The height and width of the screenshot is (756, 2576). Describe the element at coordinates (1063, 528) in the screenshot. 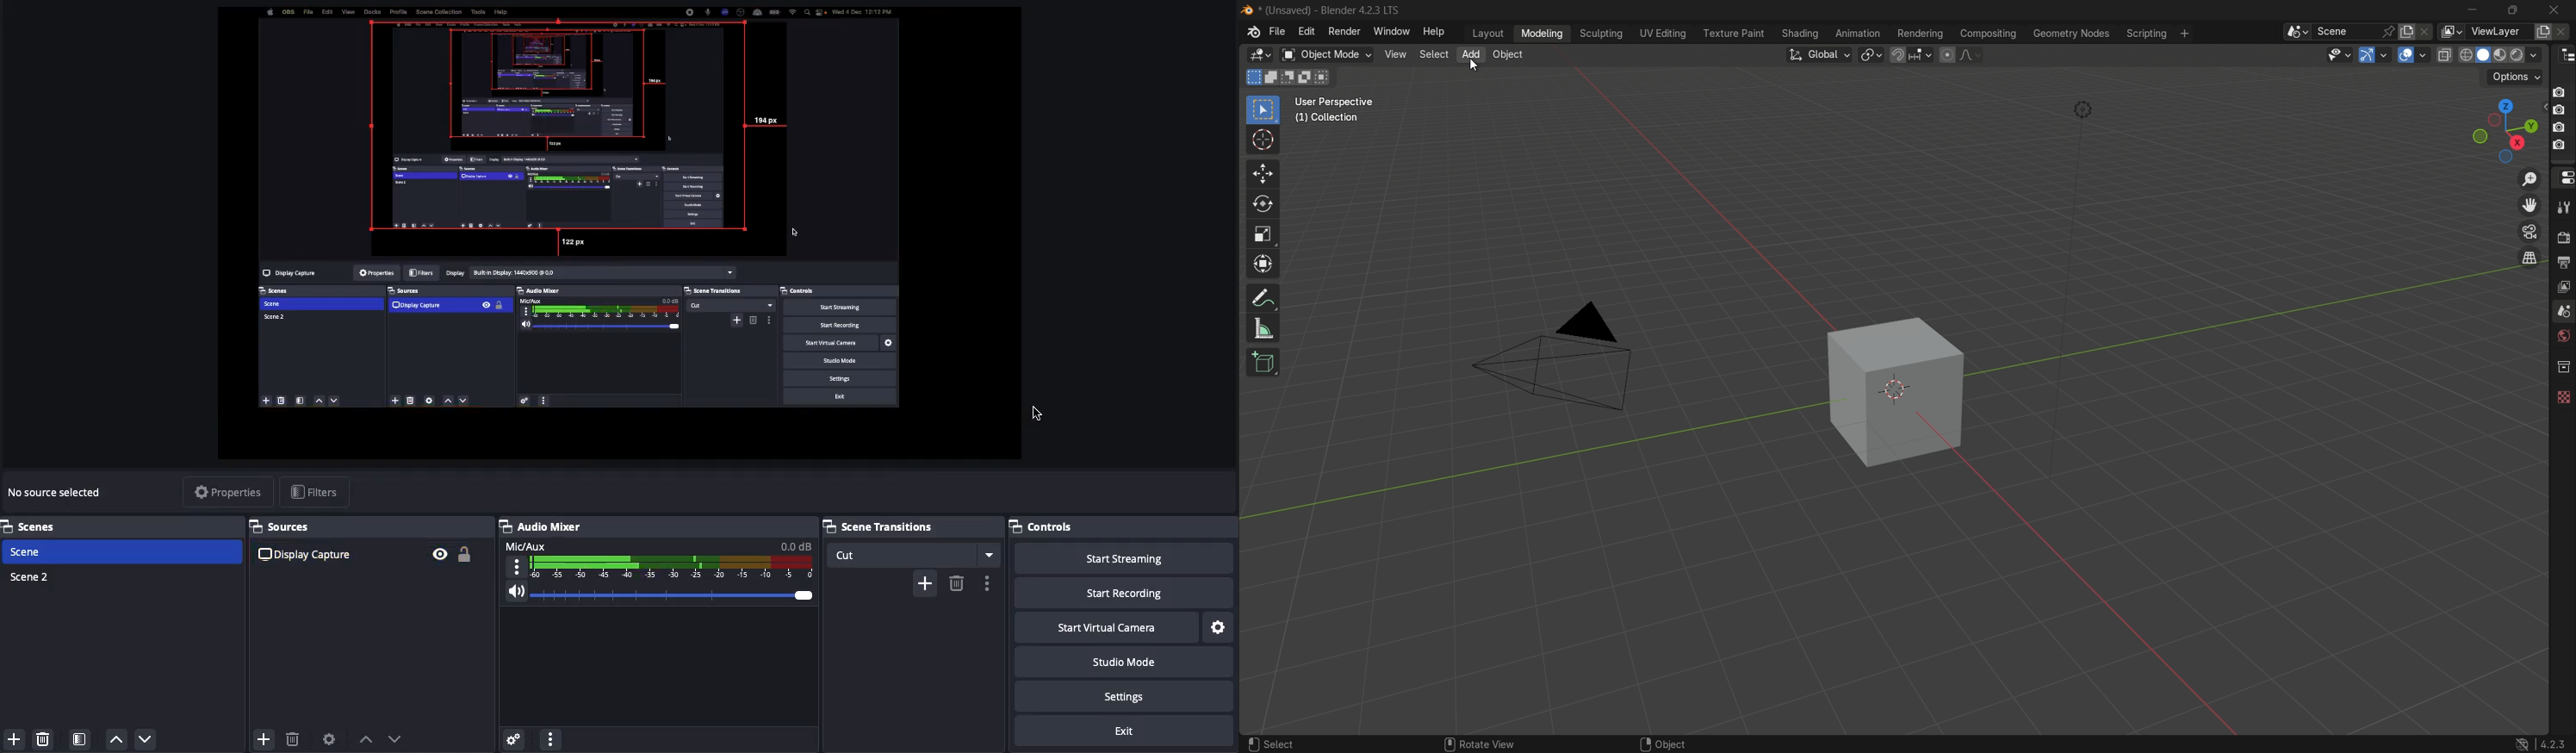

I see `Controls` at that location.